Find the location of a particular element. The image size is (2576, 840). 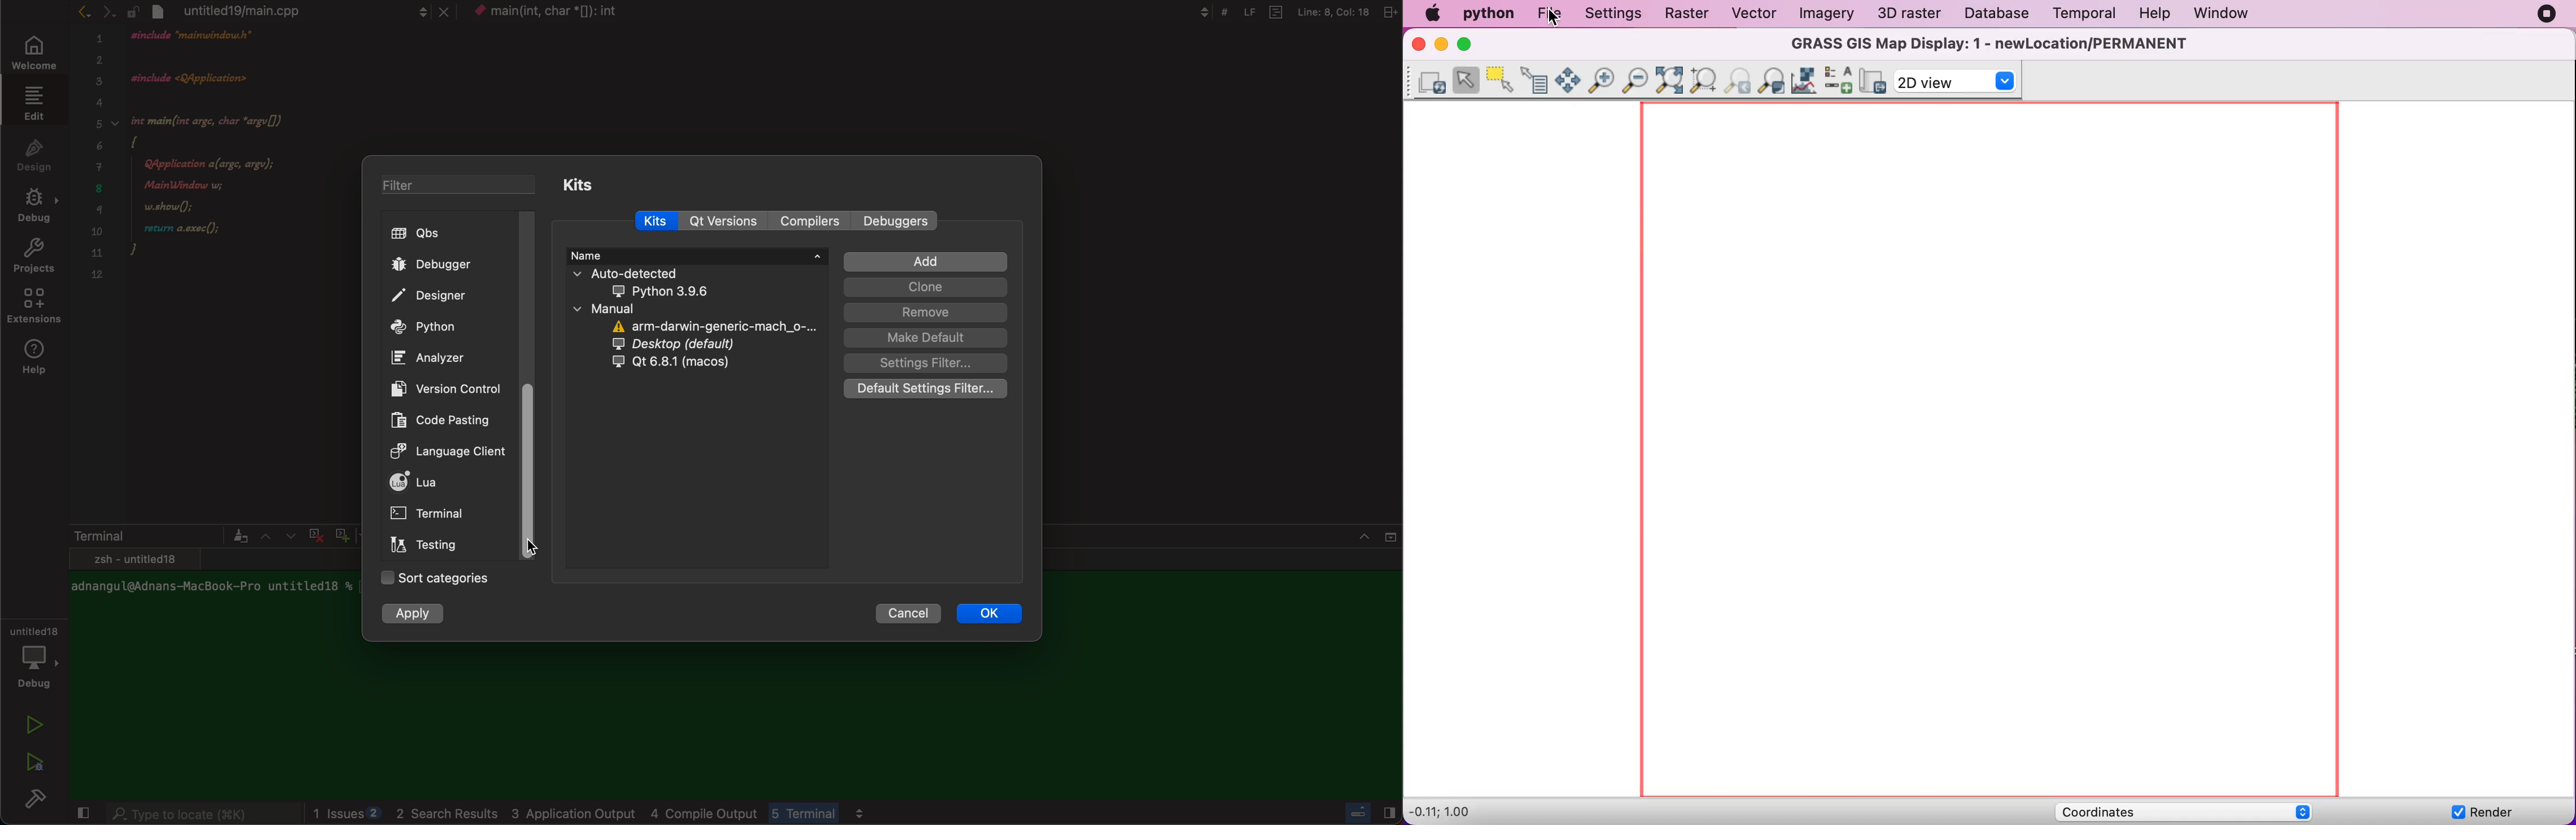

code is located at coordinates (232, 168).